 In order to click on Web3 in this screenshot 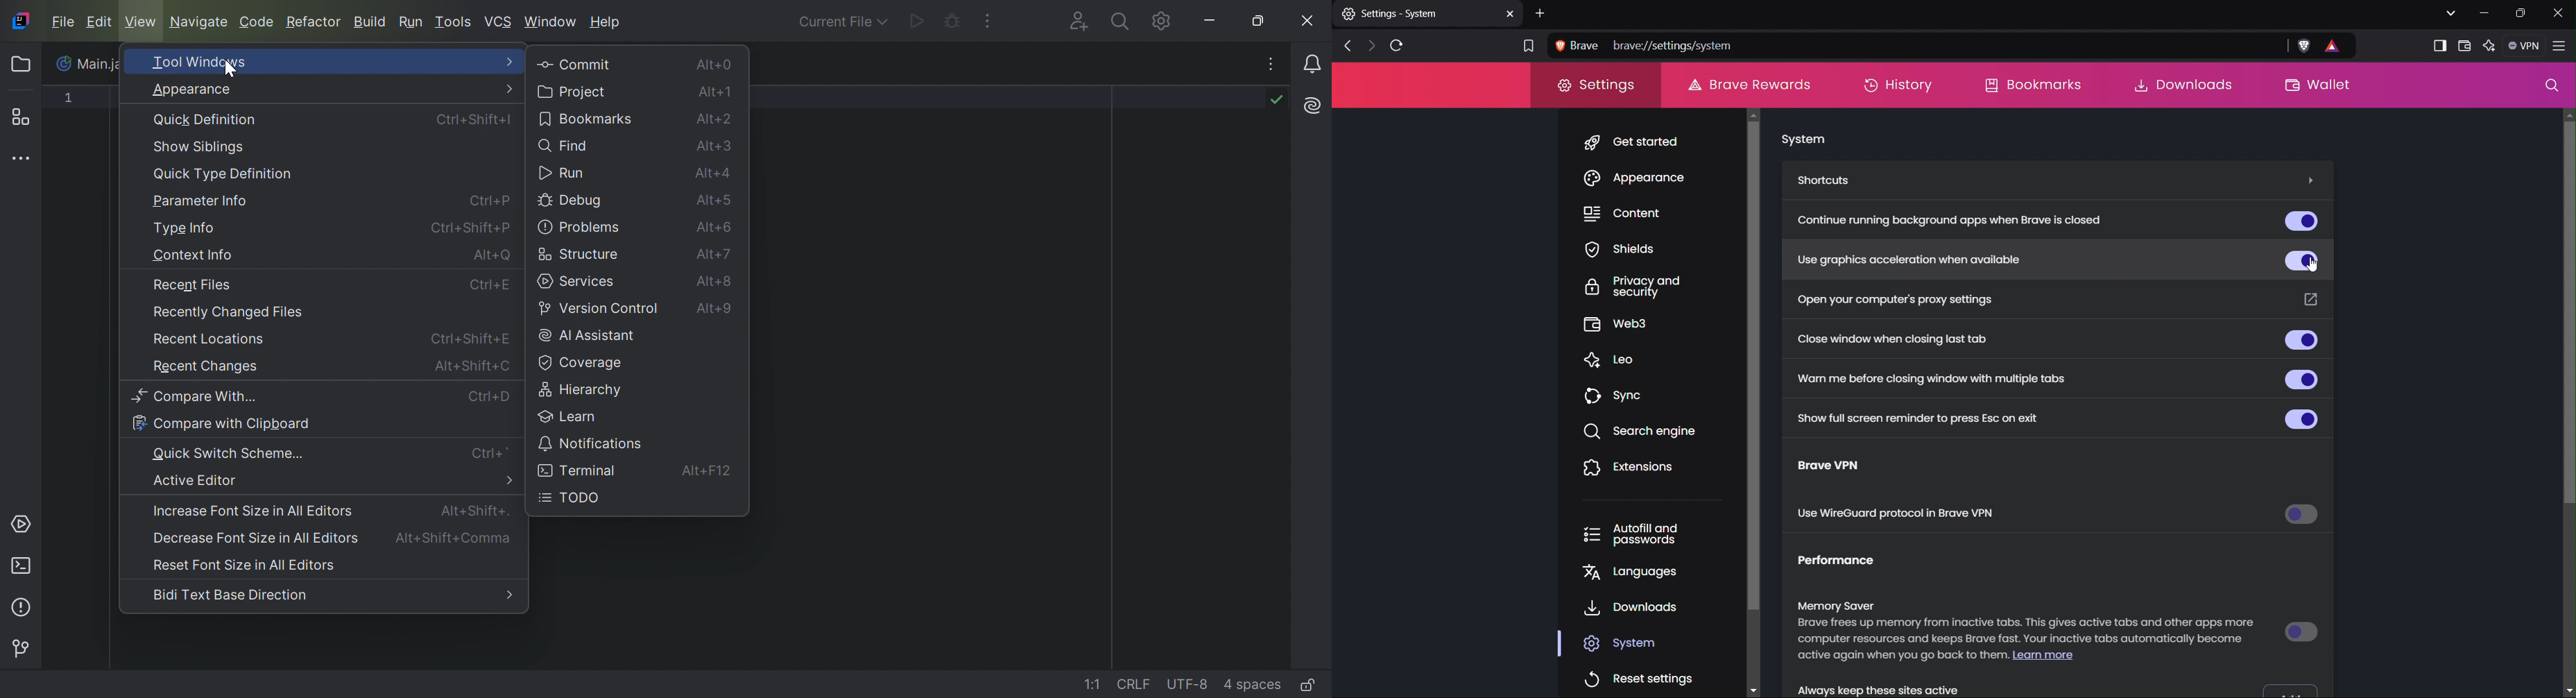, I will do `click(1637, 326)`.